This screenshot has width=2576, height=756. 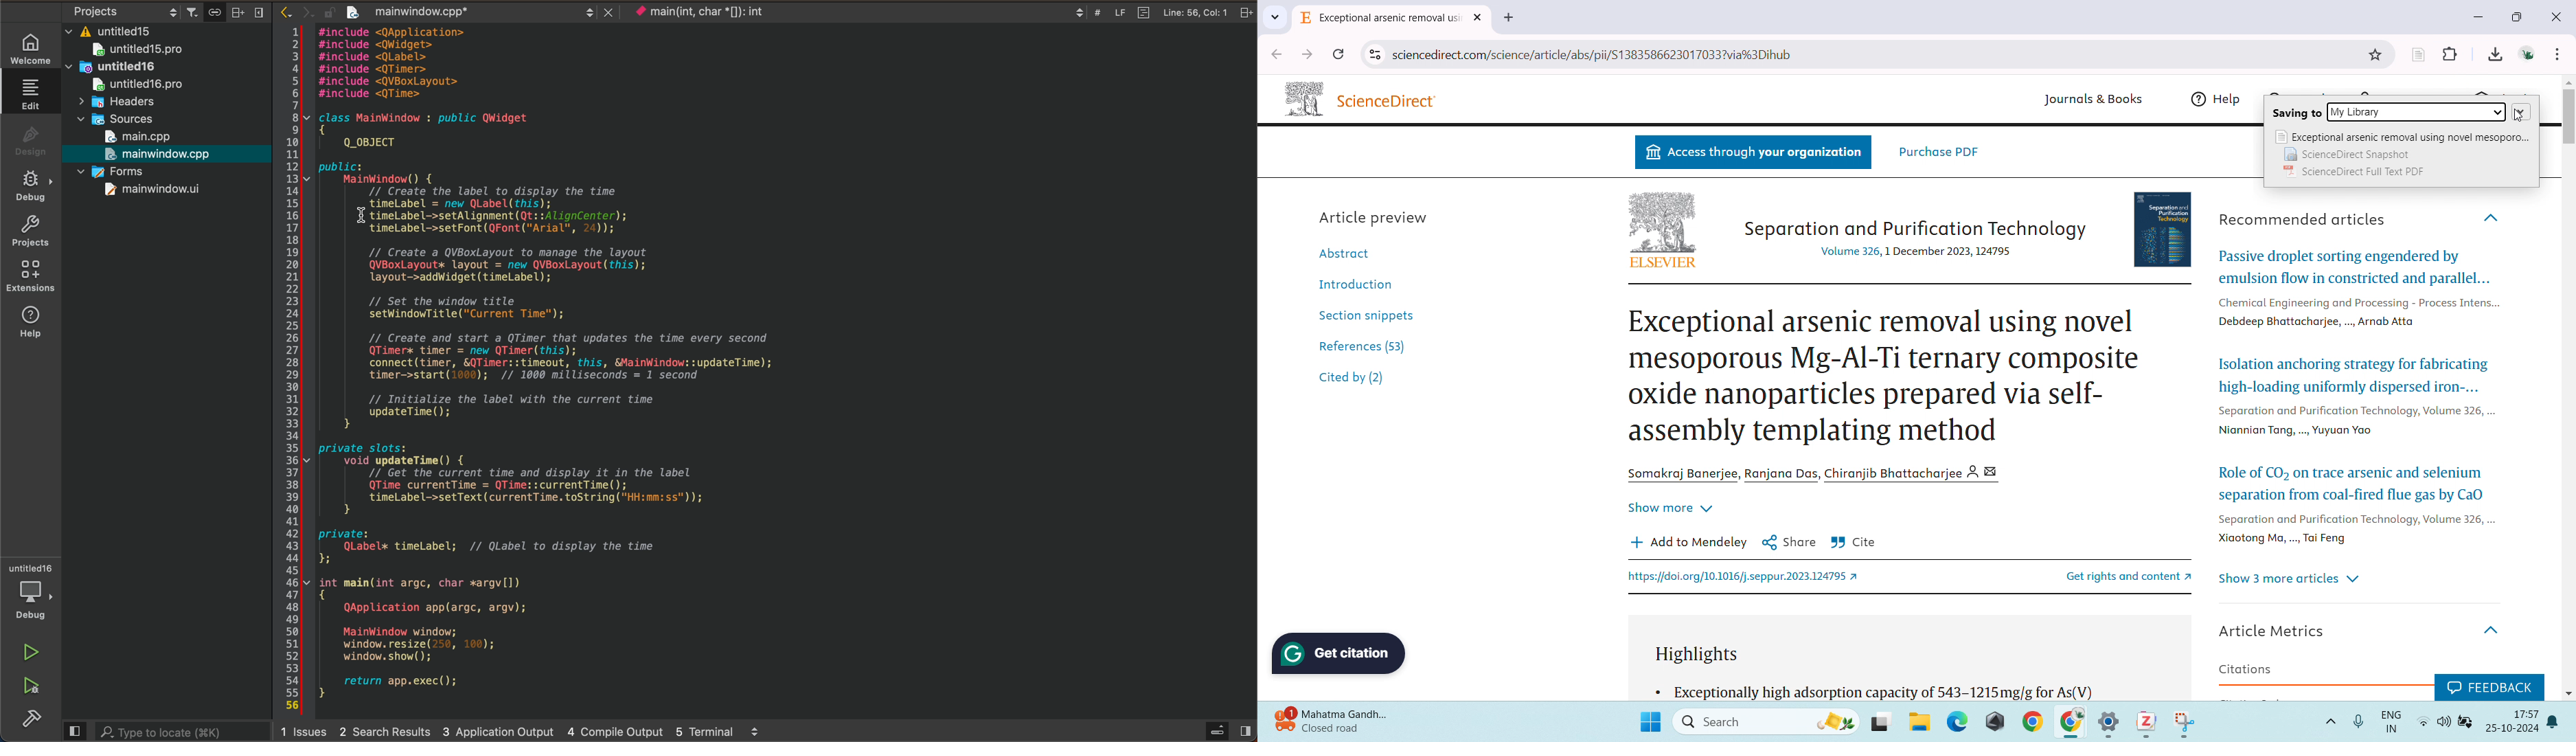 What do you see at coordinates (1353, 379) in the screenshot?
I see `Cited by (2)` at bounding box center [1353, 379].